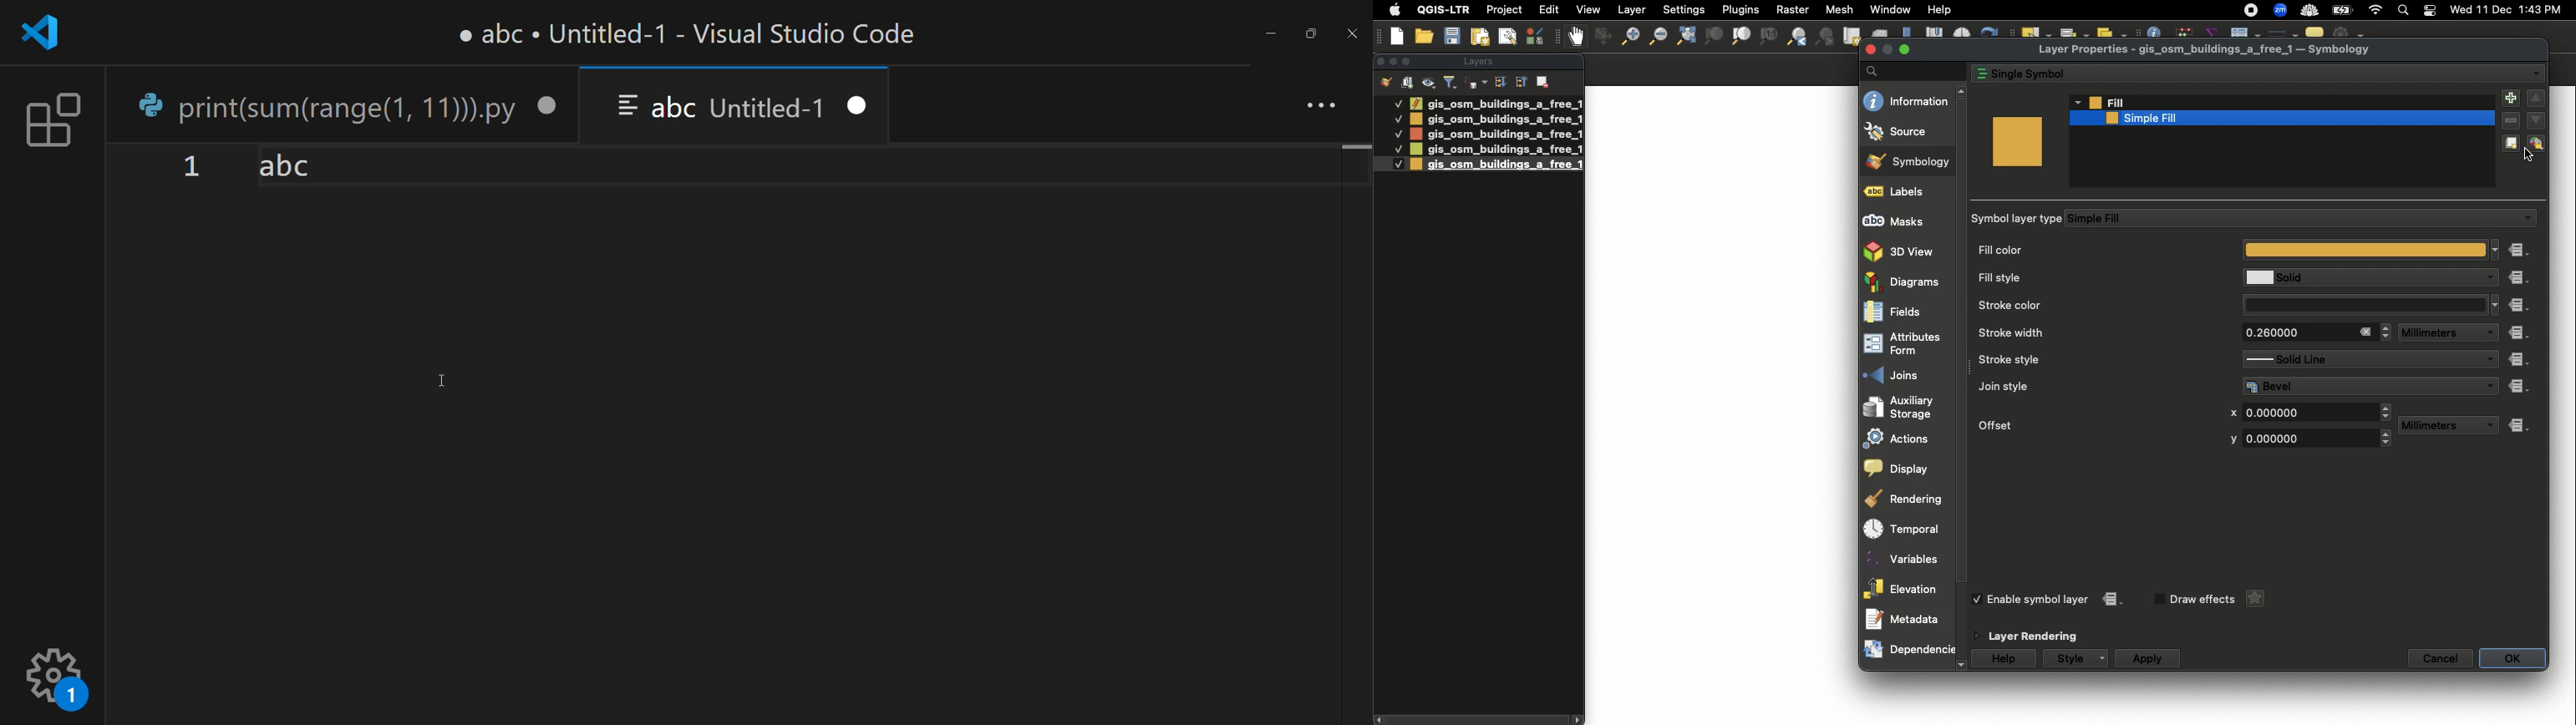 Image resolution: width=2576 pixels, height=728 pixels. Describe the element at coordinates (2435, 426) in the screenshot. I see `Millimeters` at that location.